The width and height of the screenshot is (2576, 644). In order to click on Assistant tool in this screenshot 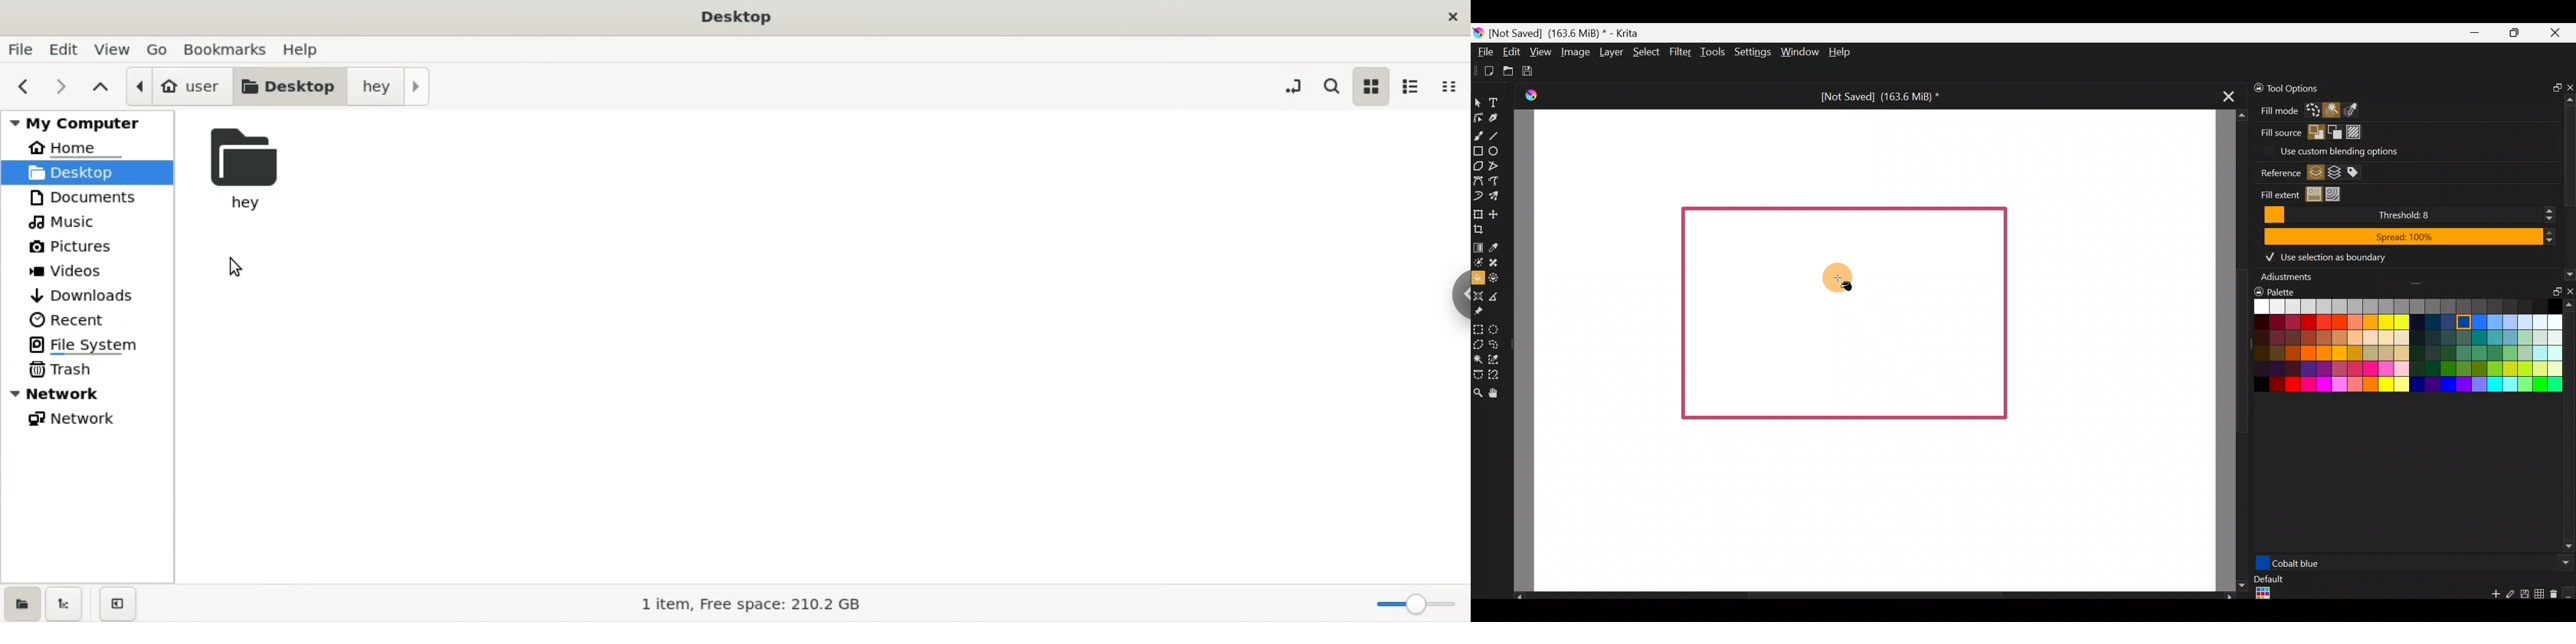, I will do `click(1478, 295)`.